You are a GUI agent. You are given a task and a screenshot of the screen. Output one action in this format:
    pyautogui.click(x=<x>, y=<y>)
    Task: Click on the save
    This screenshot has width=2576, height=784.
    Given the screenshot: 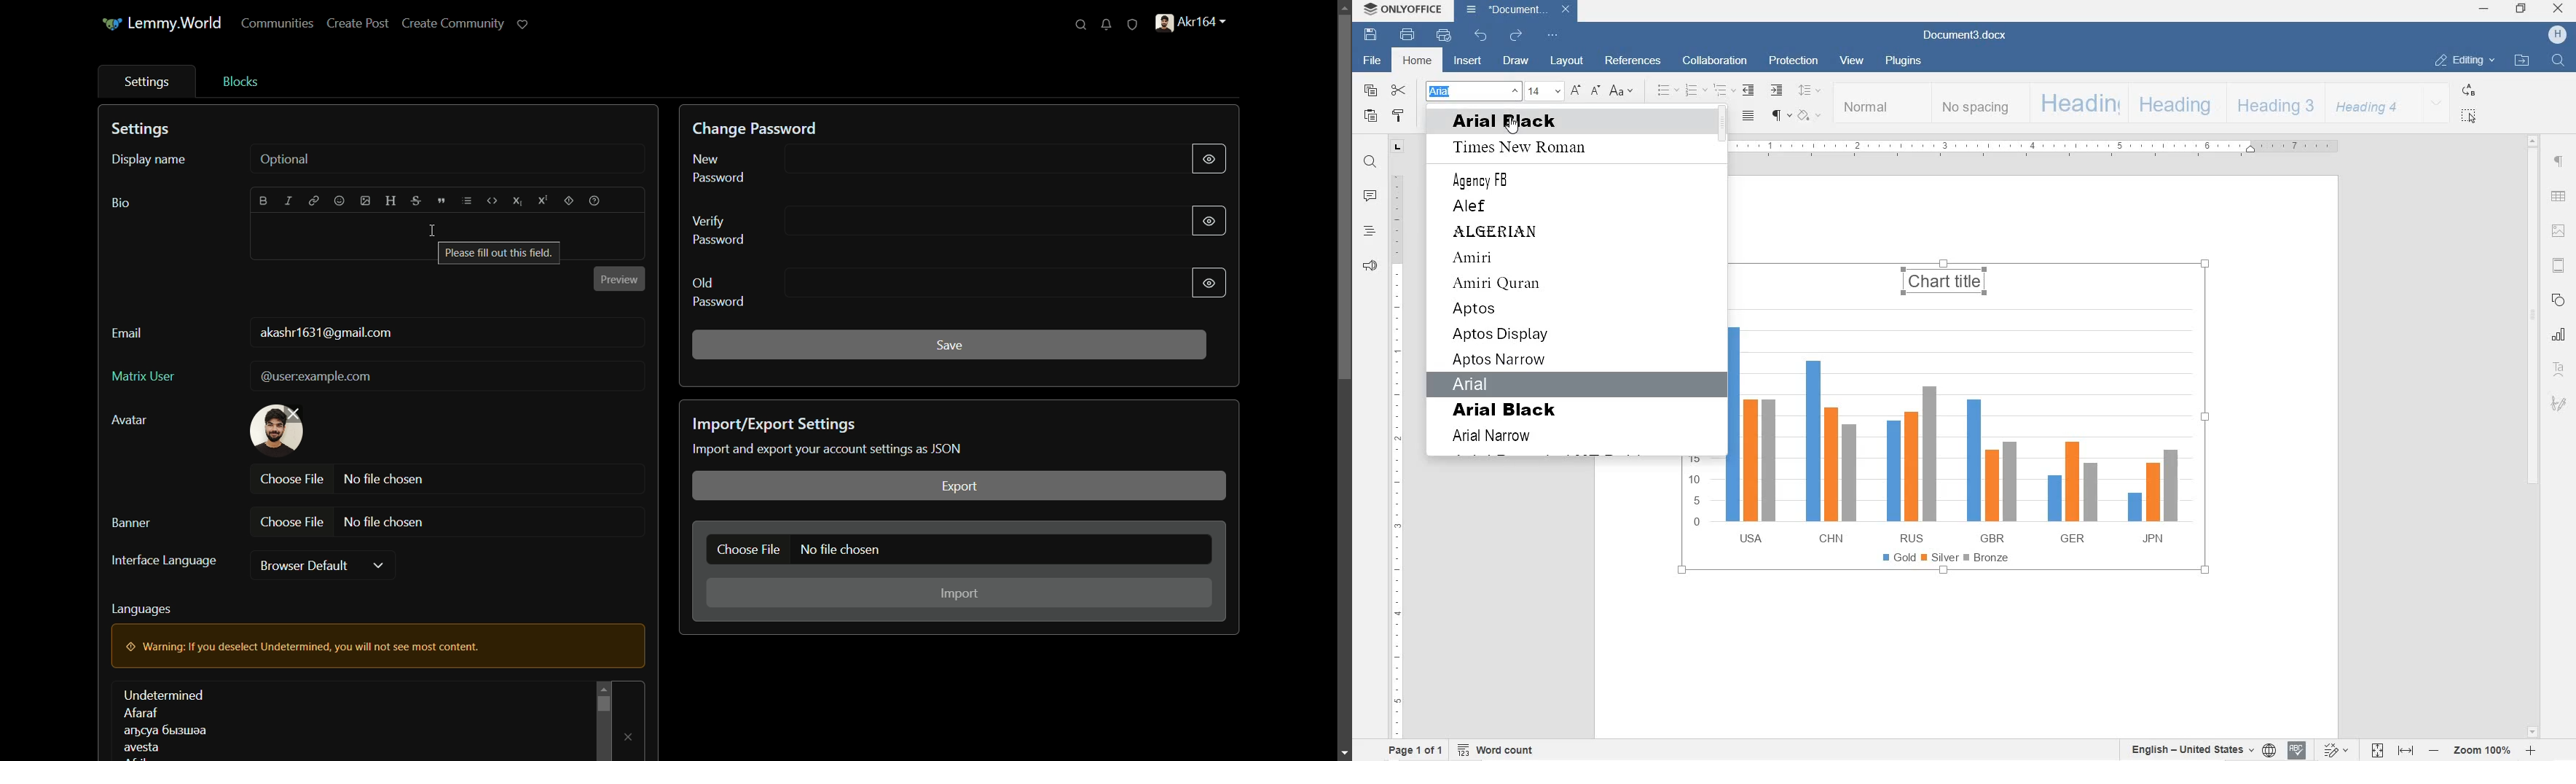 What is the action you would take?
    pyautogui.click(x=949, y=346)
    